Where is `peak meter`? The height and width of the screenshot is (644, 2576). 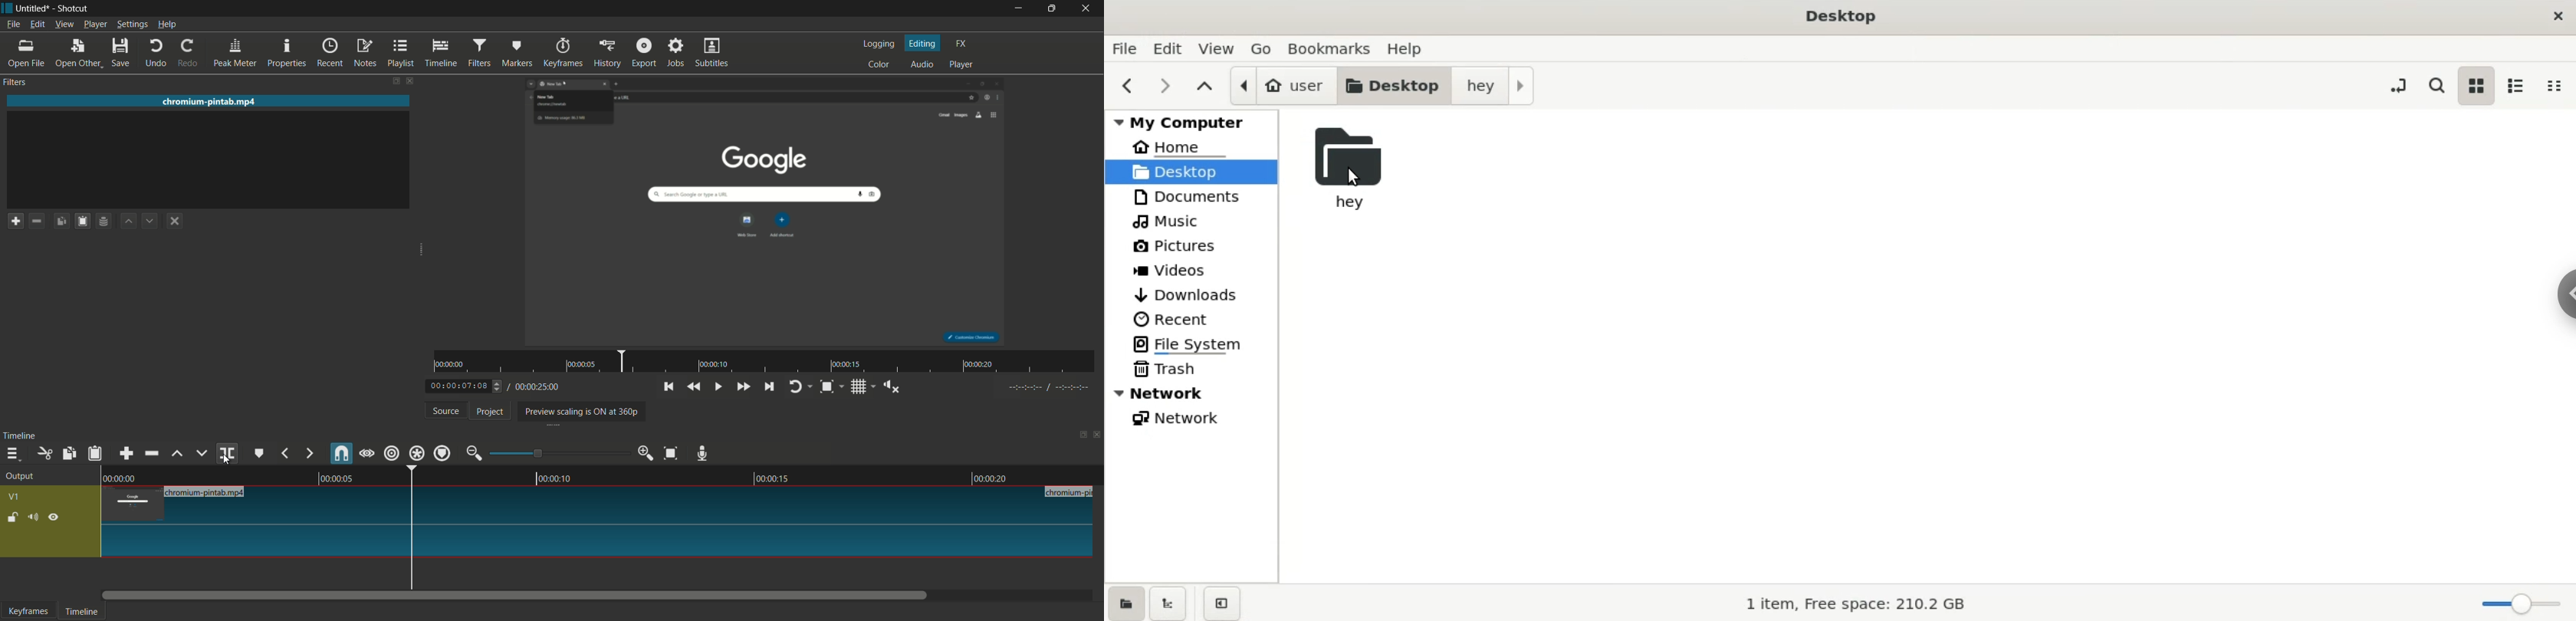
peak meter is located at coordinates (235, 53).